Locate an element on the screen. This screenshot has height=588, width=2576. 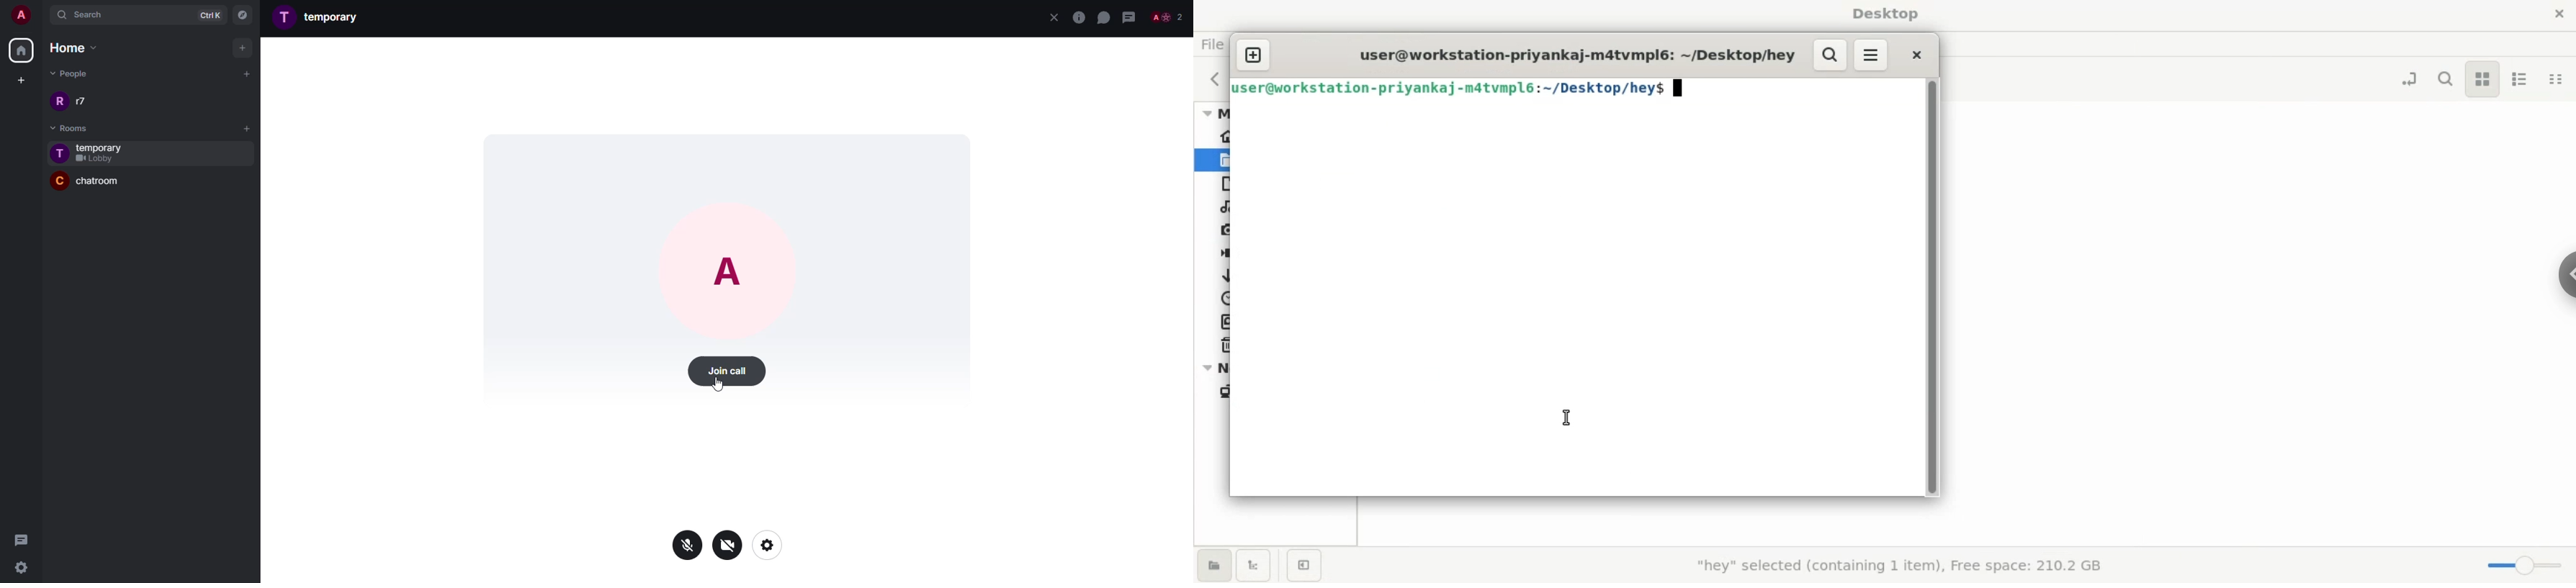
home is located at coordinates (21, 51).